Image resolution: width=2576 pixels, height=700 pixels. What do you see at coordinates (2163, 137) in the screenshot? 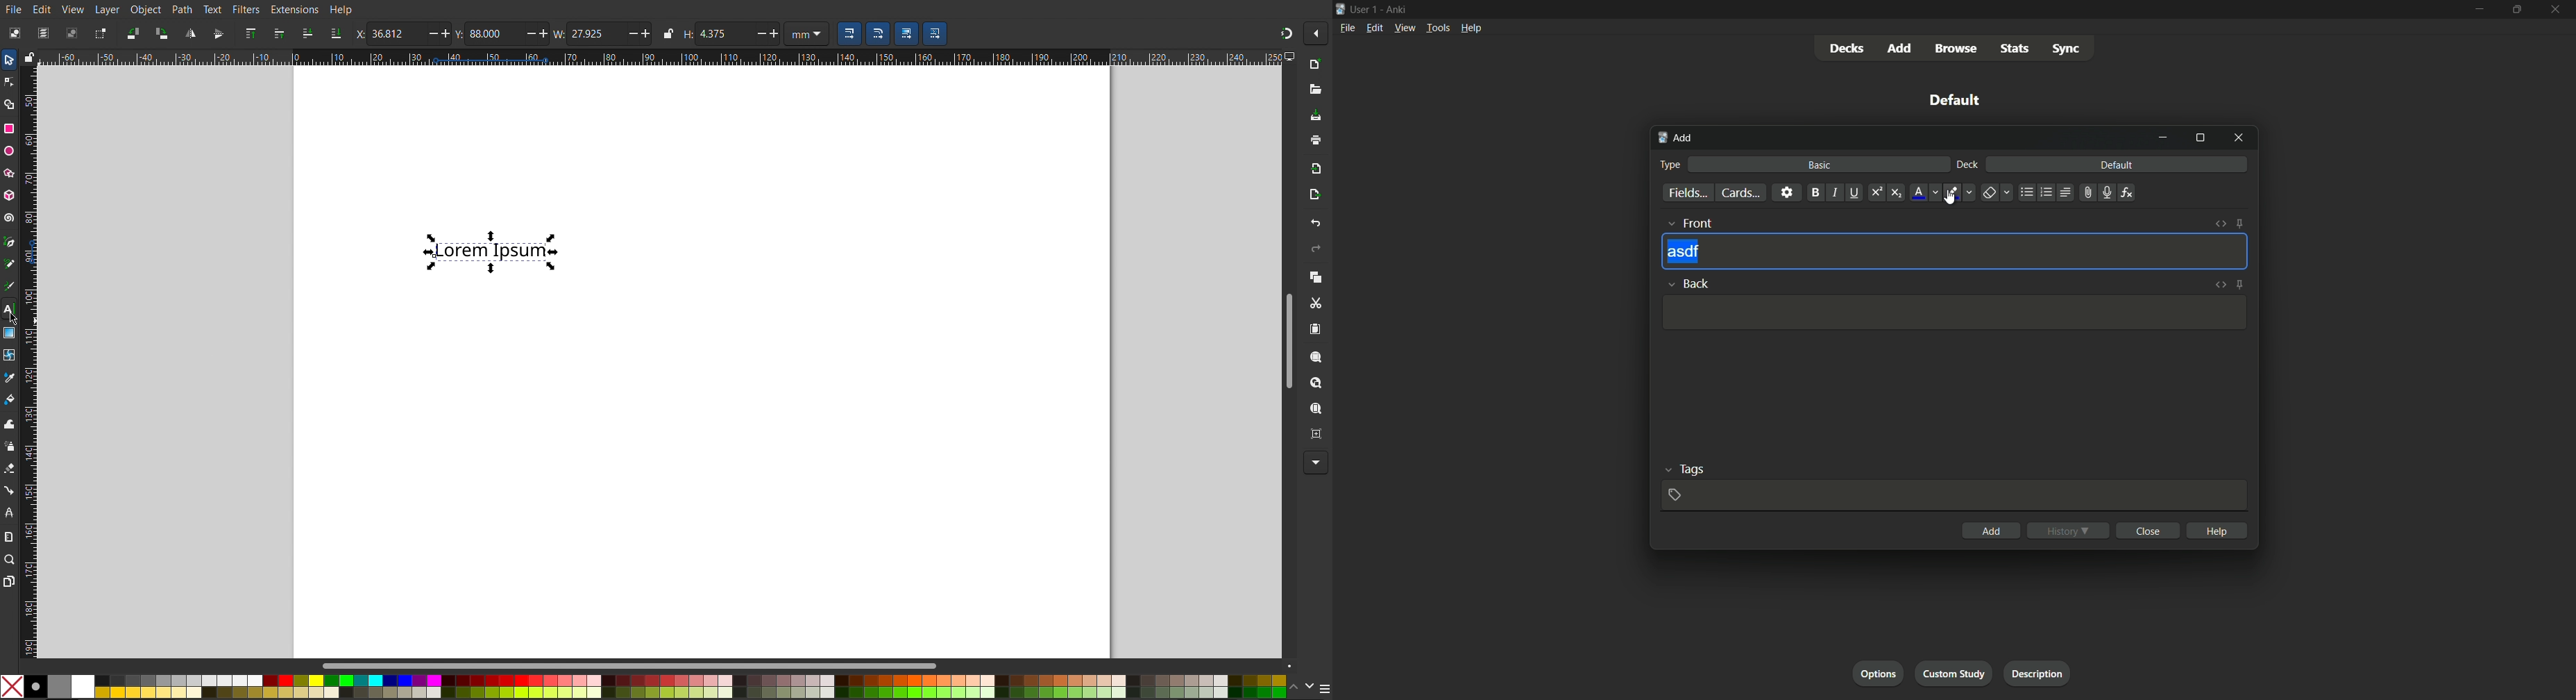
I see `minimize` at bounding box center [2163, 137].